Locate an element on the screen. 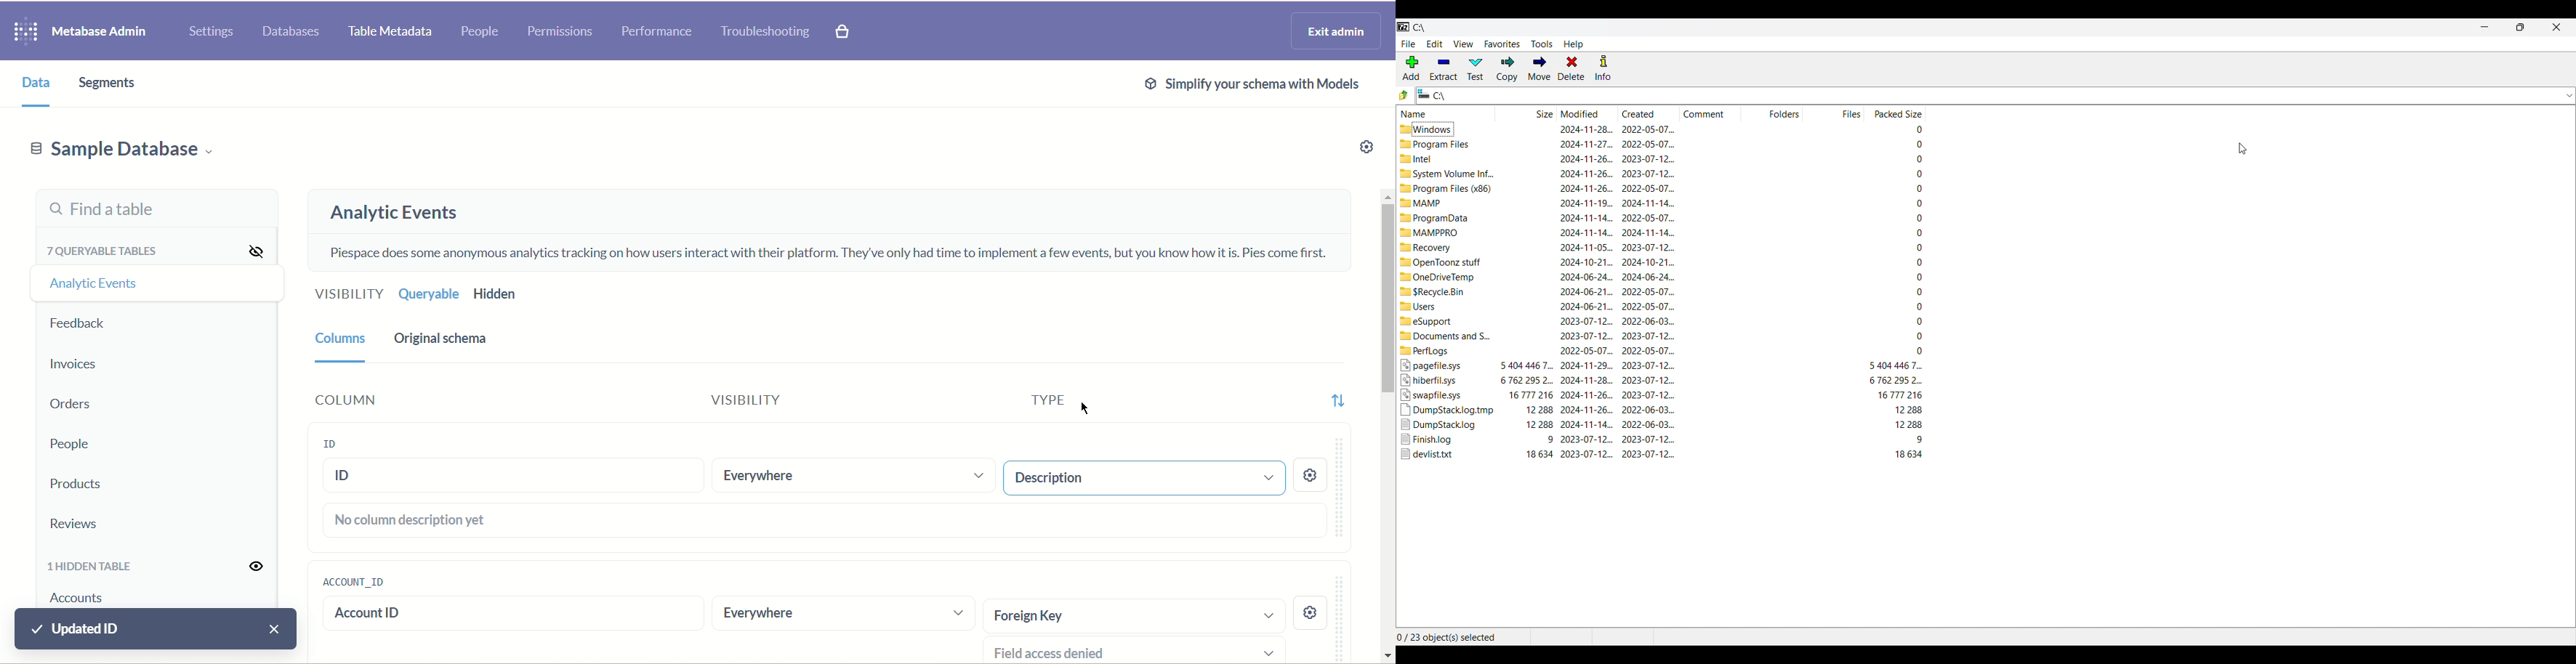  logo is located at coordinates (21, 33).